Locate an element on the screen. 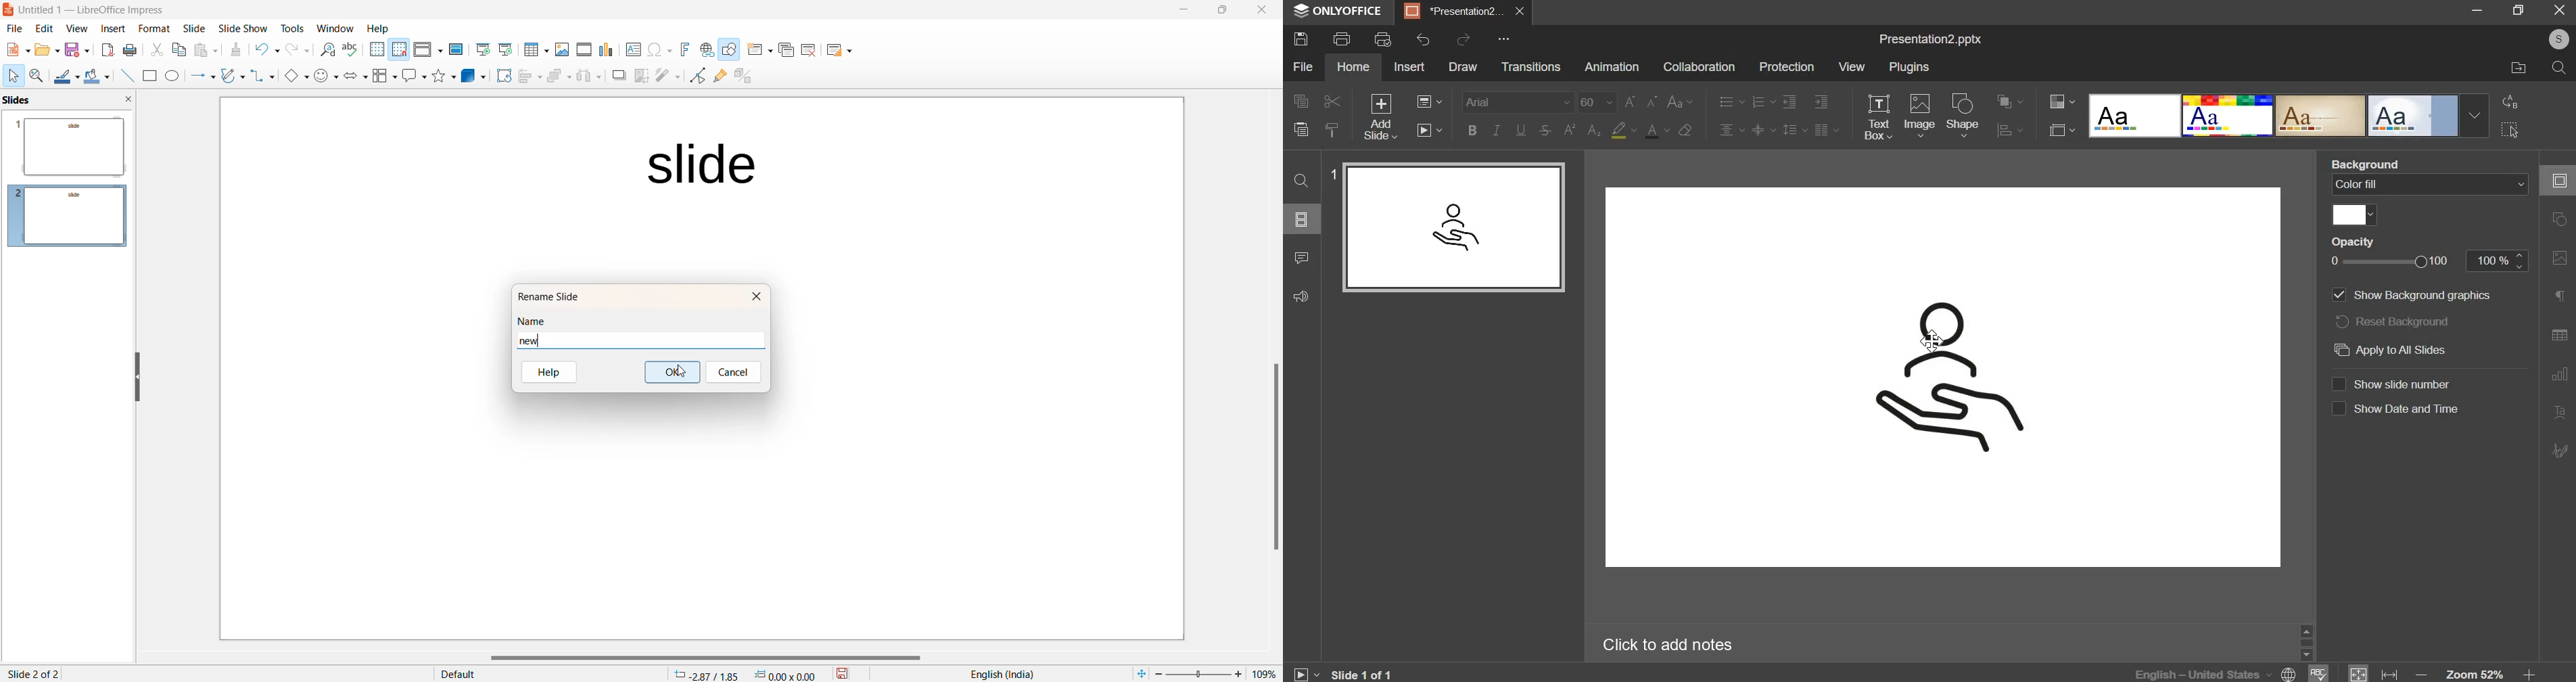 The width and height of the screenshot is (2576, 700). save is located at coordinates (842, 674).